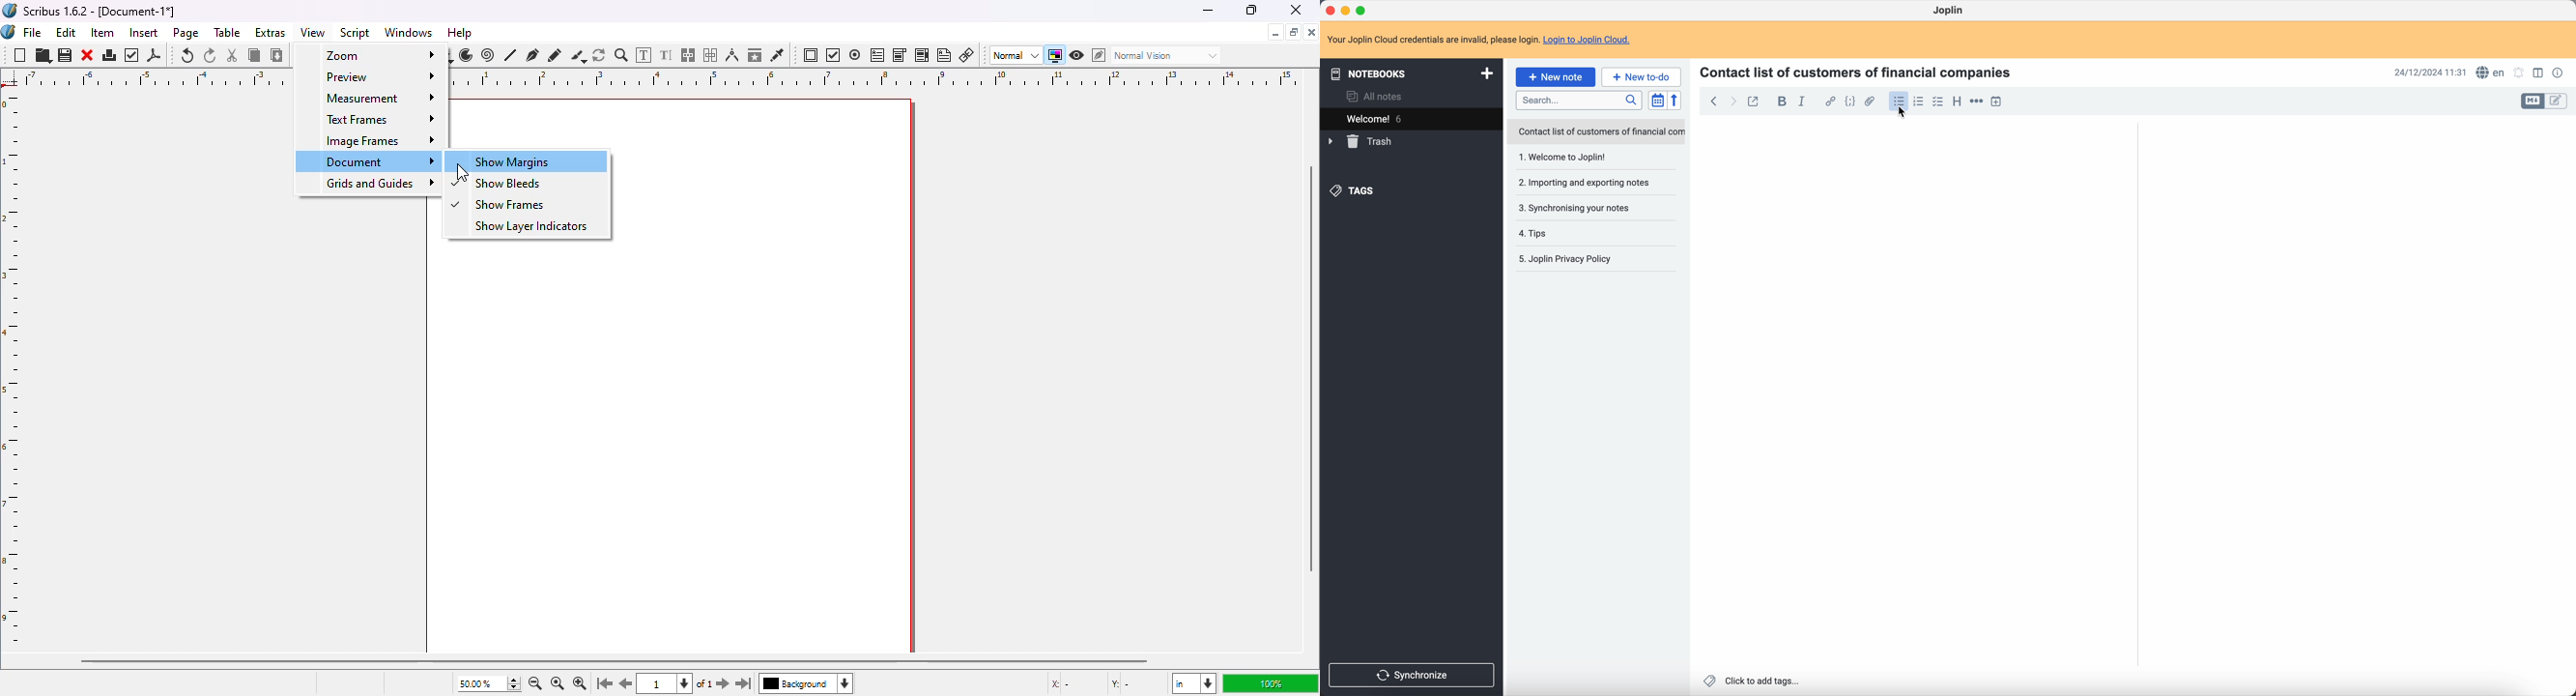 Image resolution: width=2576 pixels, height=700 pixels. What do you see at coordinates (133, 55) in the screenshot?
I see `preflight verifier` at bounding box center [133, 55].